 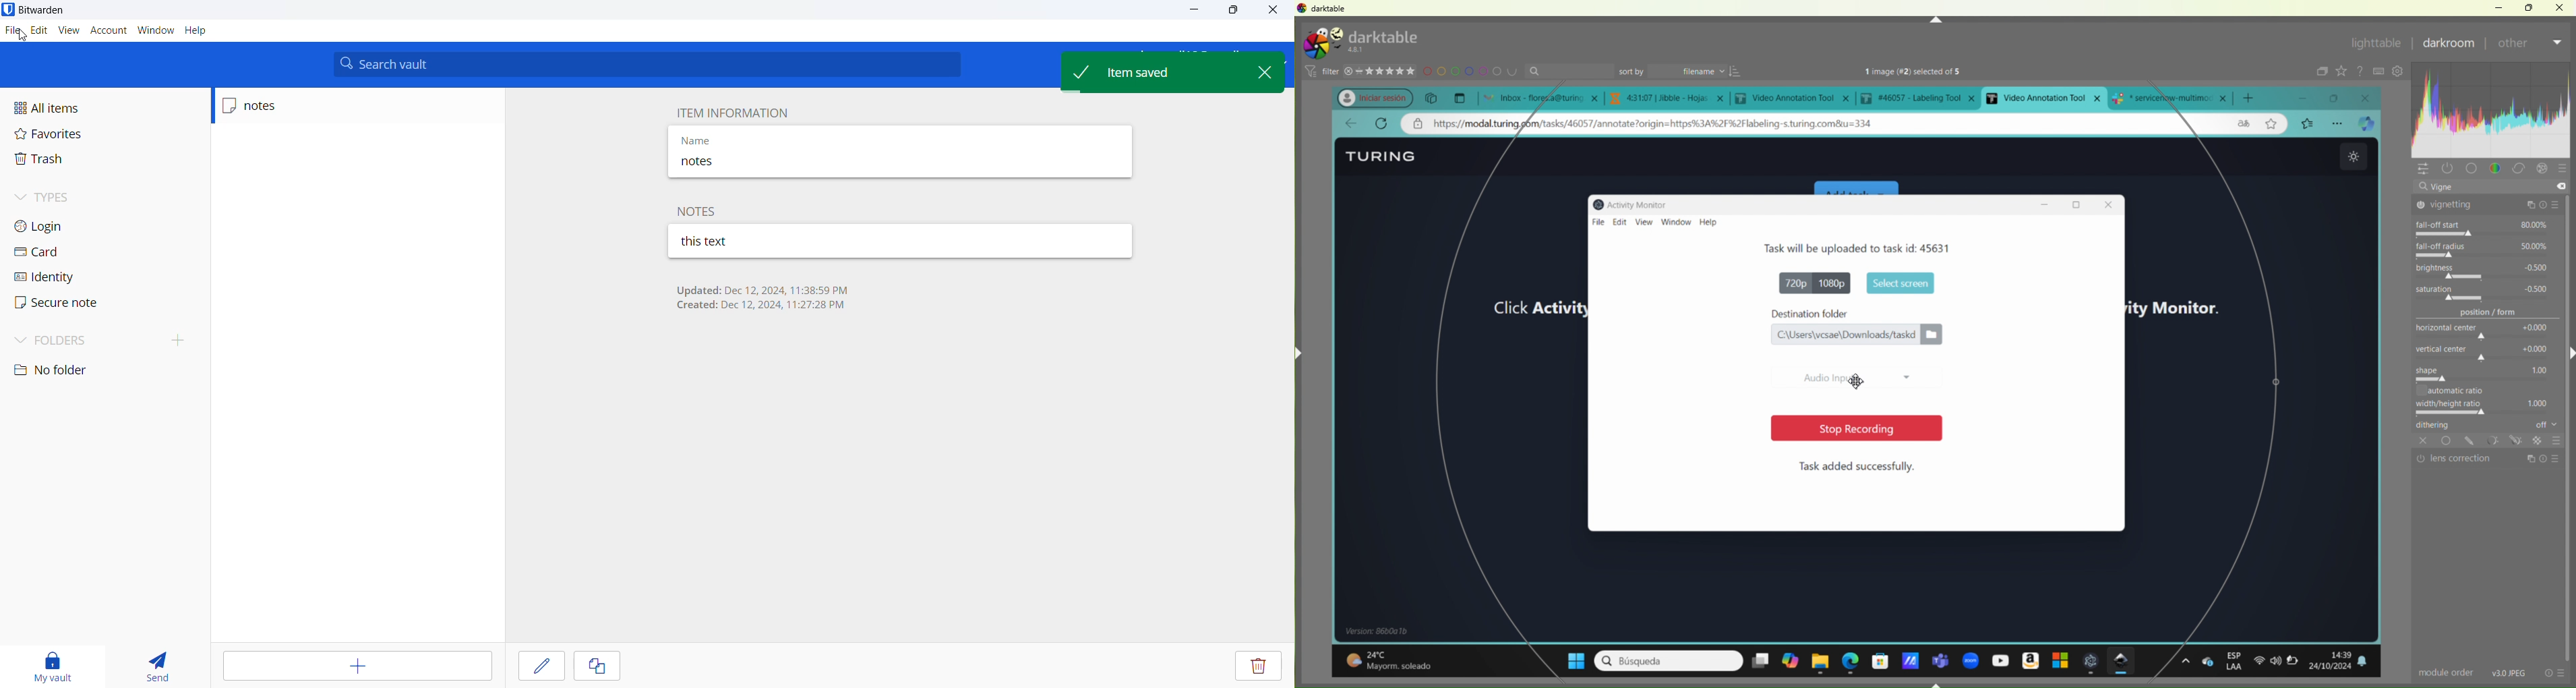 What do you see at coordinates (2489, 271) in the screenshot?
I see `brightness` at bounding box center [2489, 271].